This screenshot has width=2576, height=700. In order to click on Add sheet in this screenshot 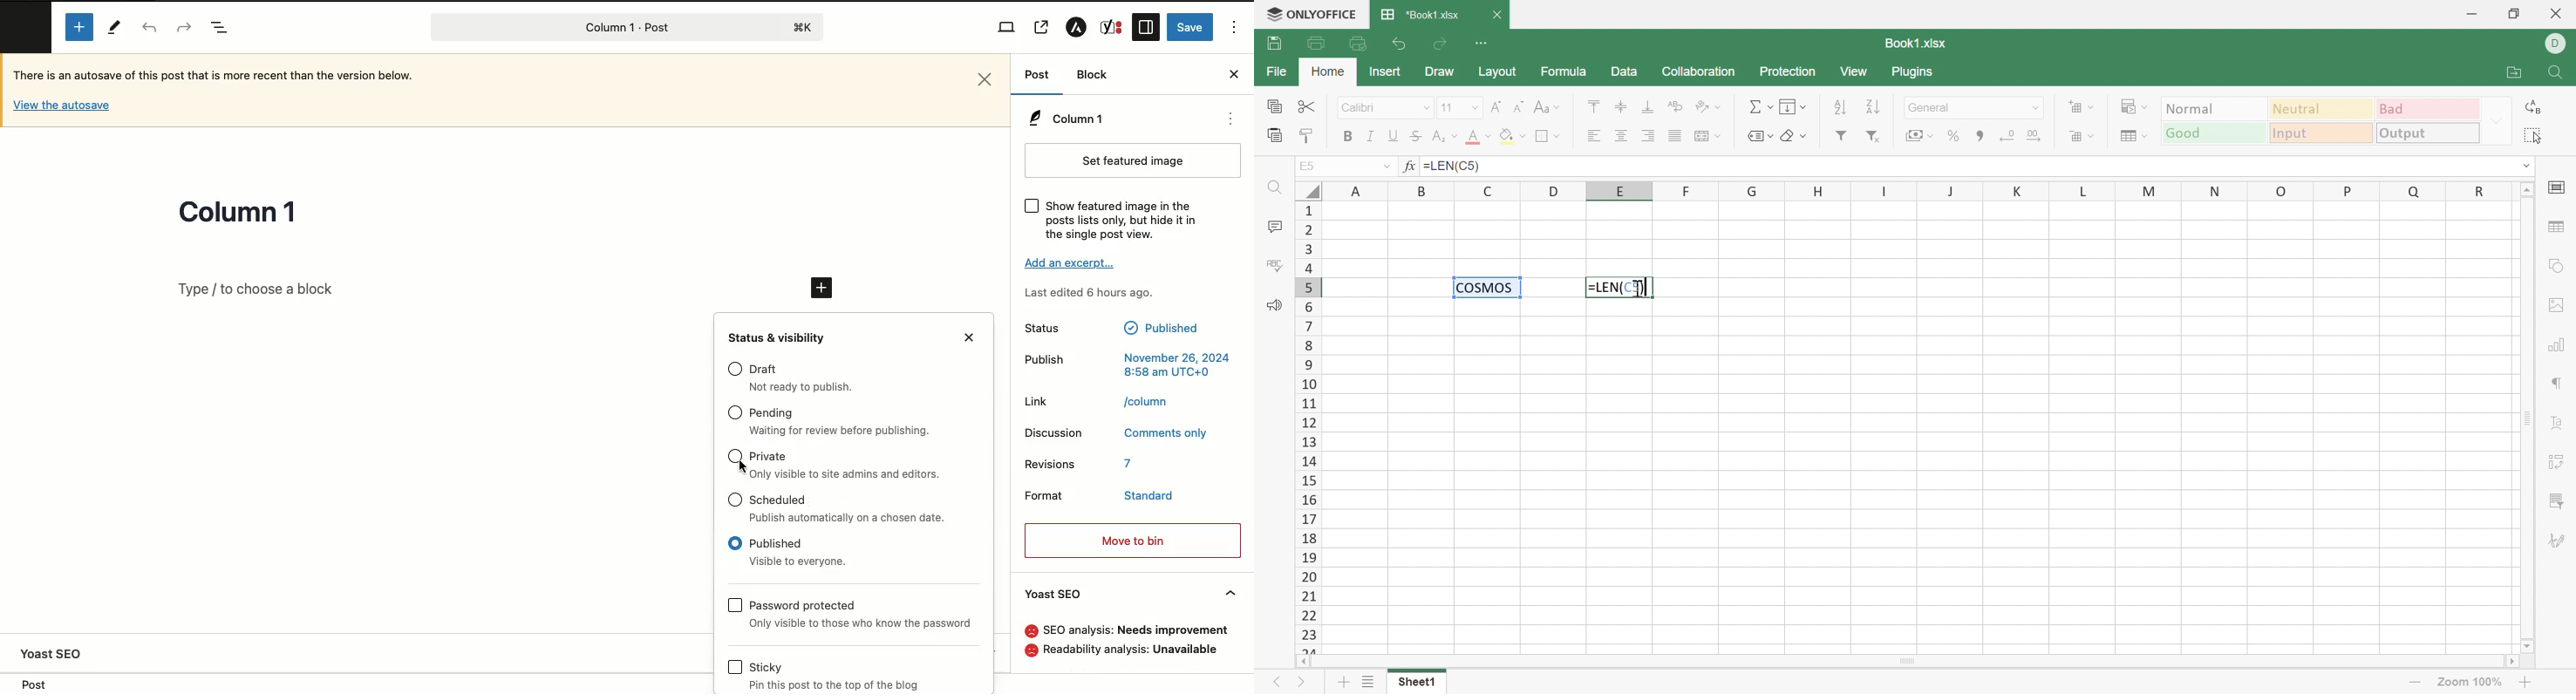, I will do `click(1344, 682)`.